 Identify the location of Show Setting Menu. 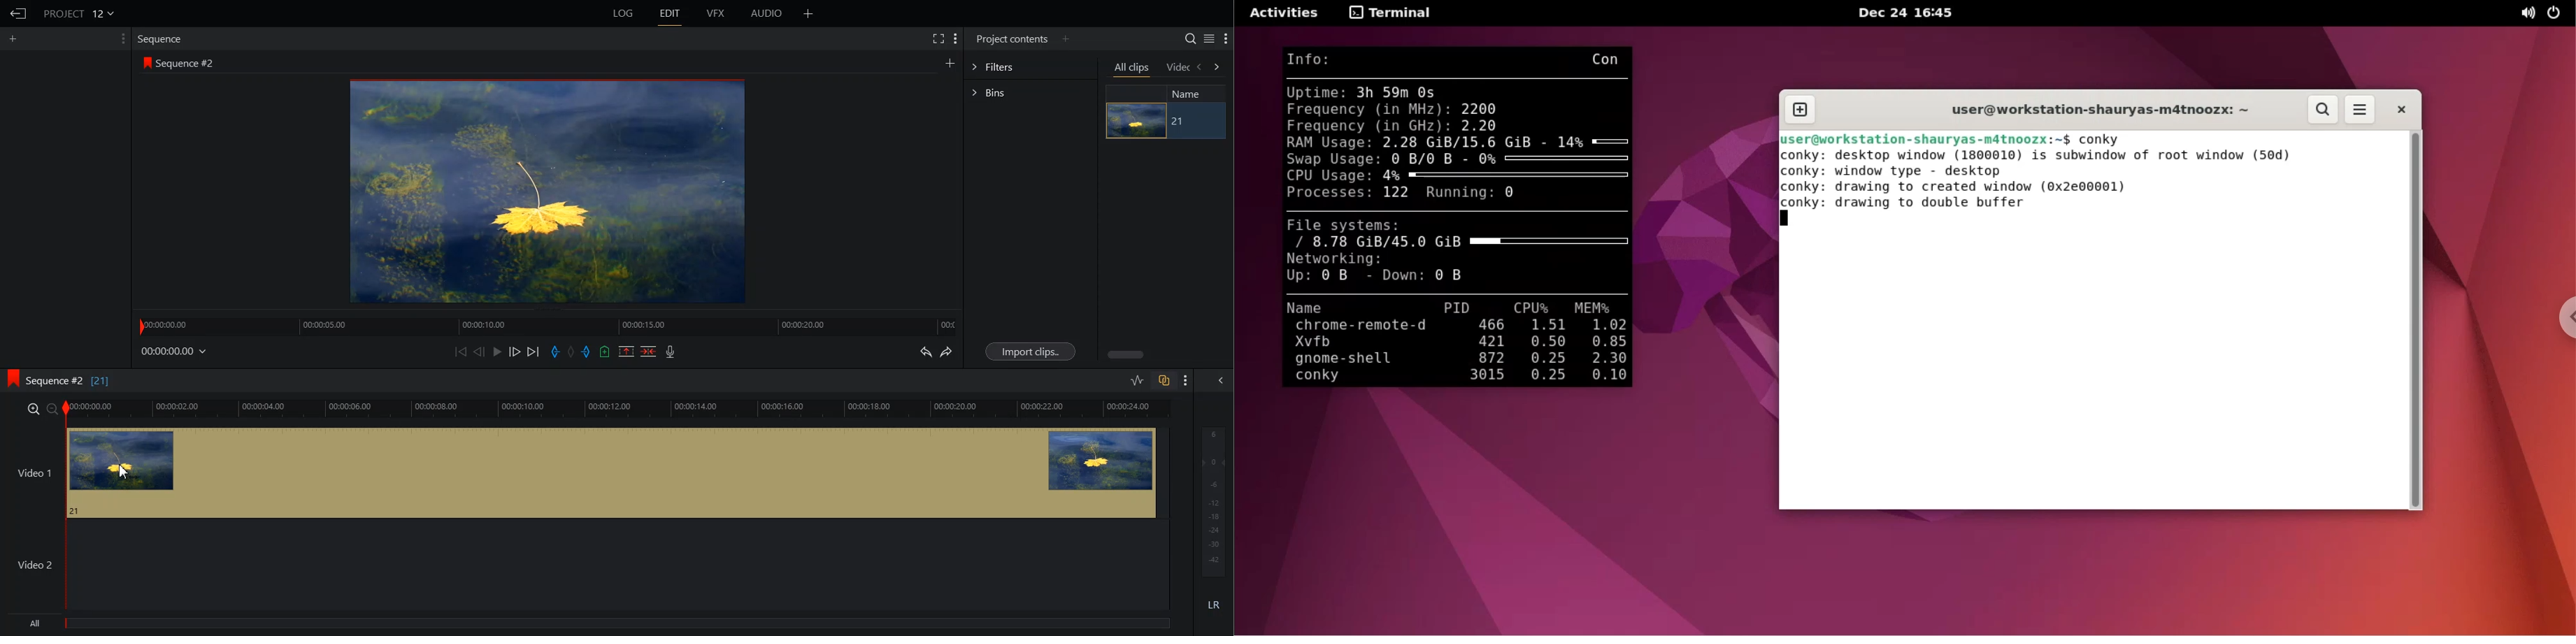
(956, 39).